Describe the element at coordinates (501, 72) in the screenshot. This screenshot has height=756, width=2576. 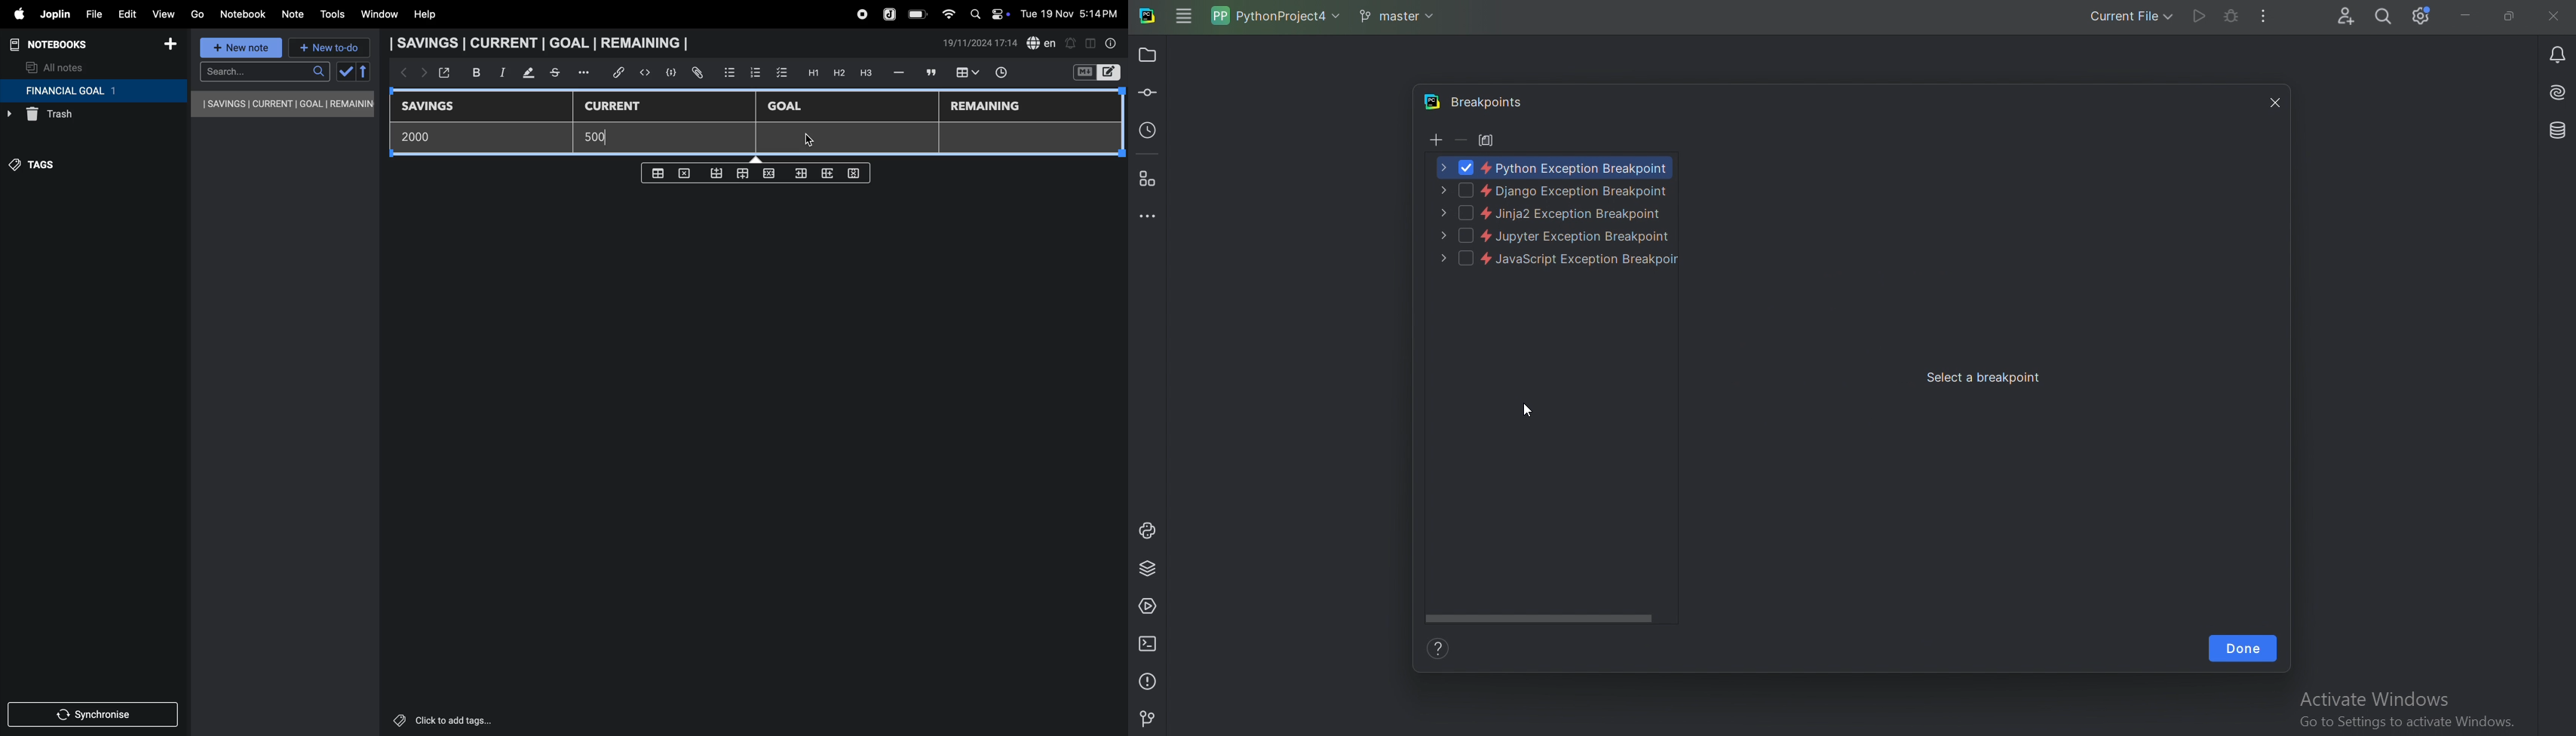
I see `itallic` at that location.